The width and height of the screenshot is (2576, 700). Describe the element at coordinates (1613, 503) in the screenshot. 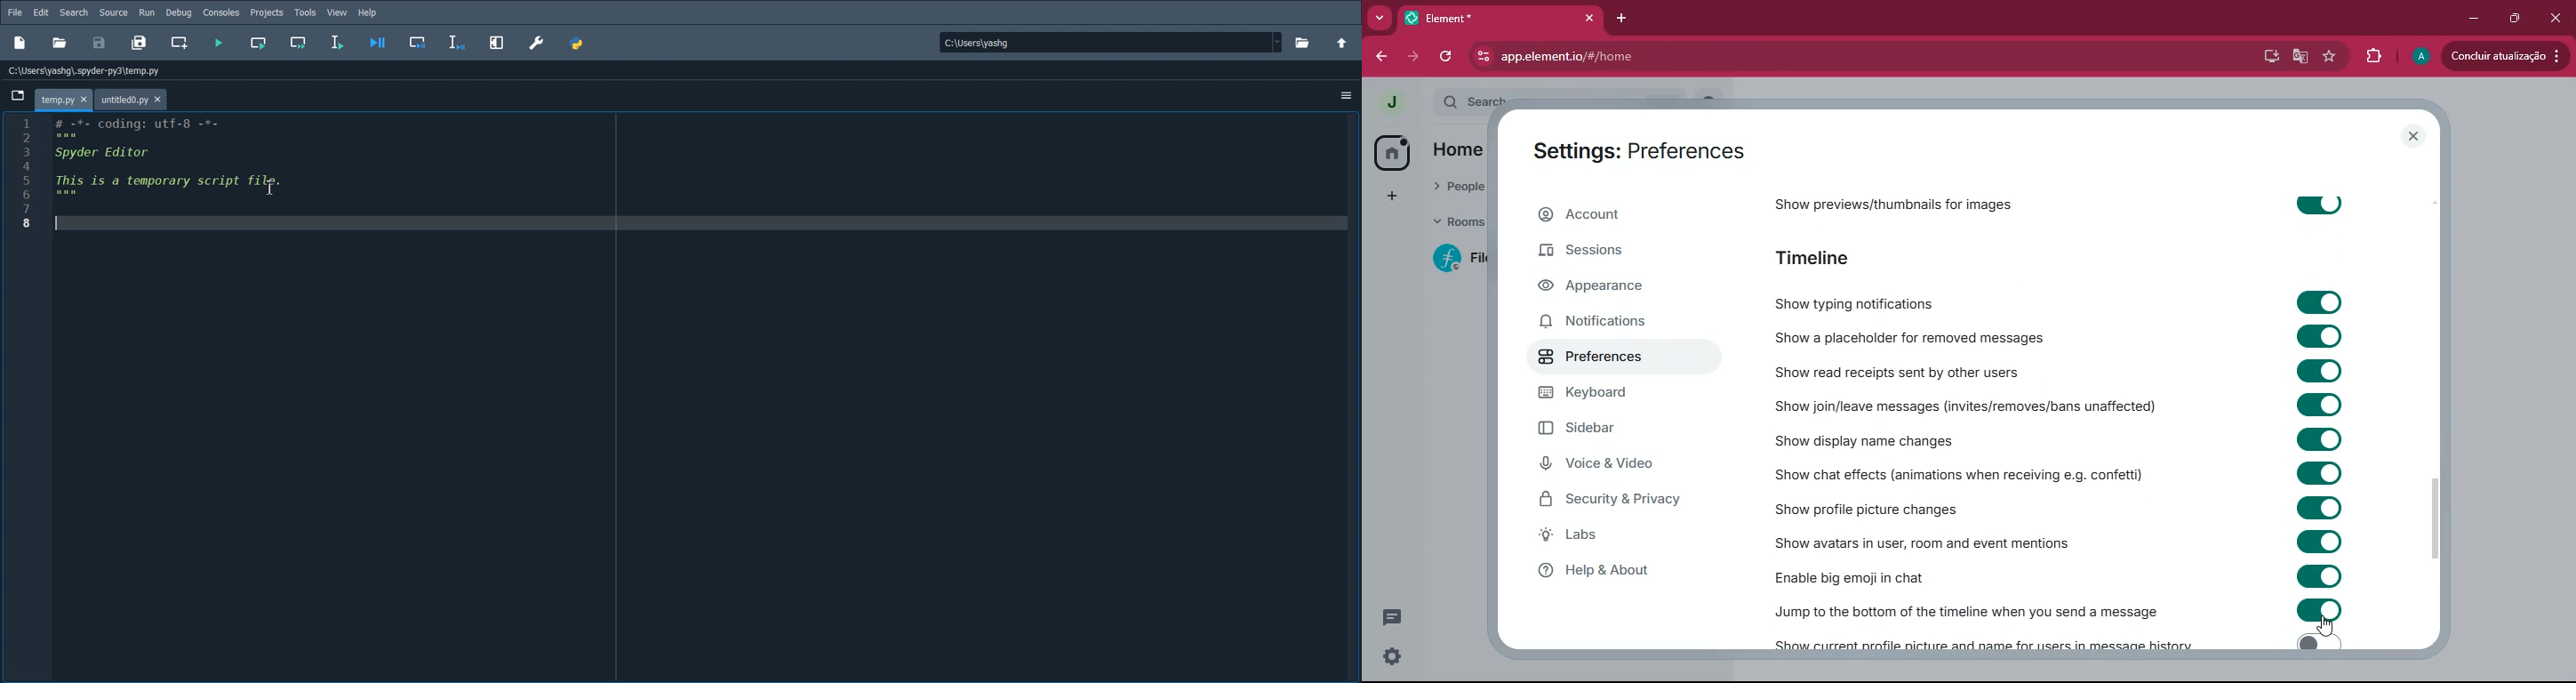

I see `security & privacy` at that location.